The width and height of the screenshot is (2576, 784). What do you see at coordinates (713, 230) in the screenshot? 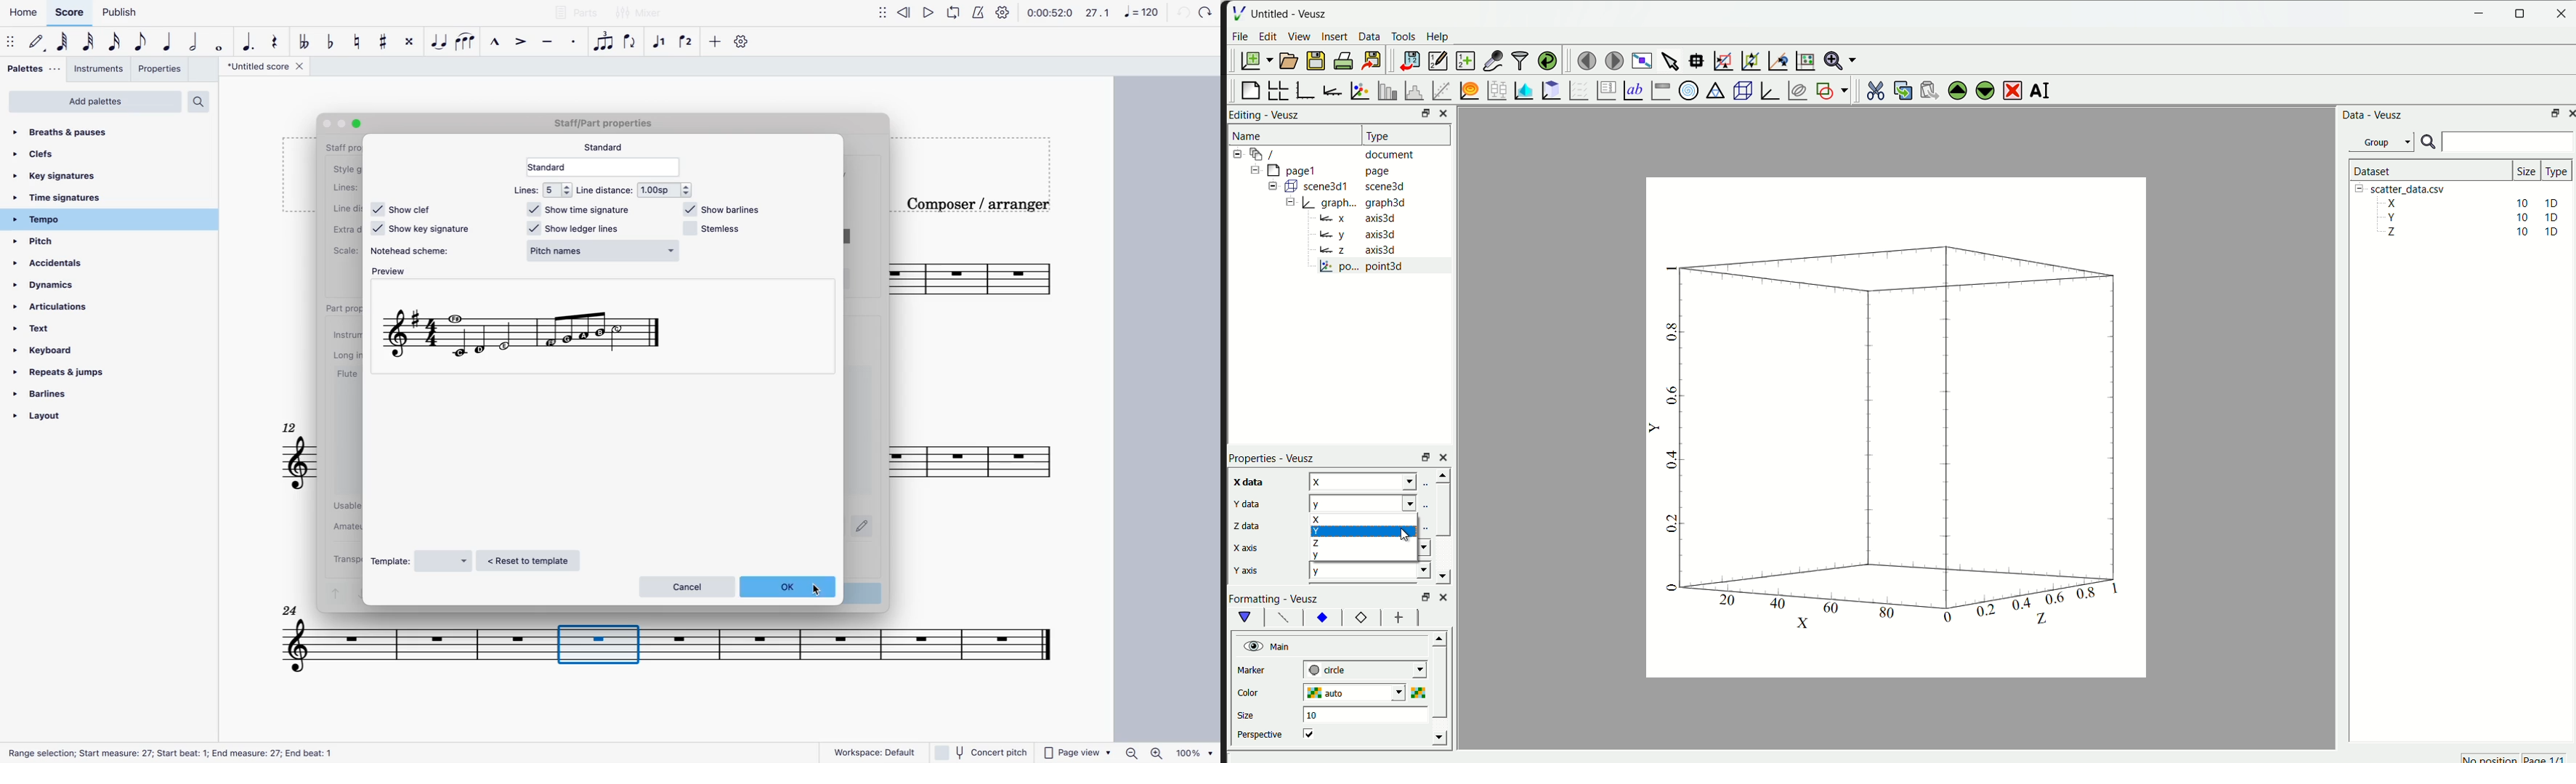
I see `stemless` at bounding box center [713, 230].